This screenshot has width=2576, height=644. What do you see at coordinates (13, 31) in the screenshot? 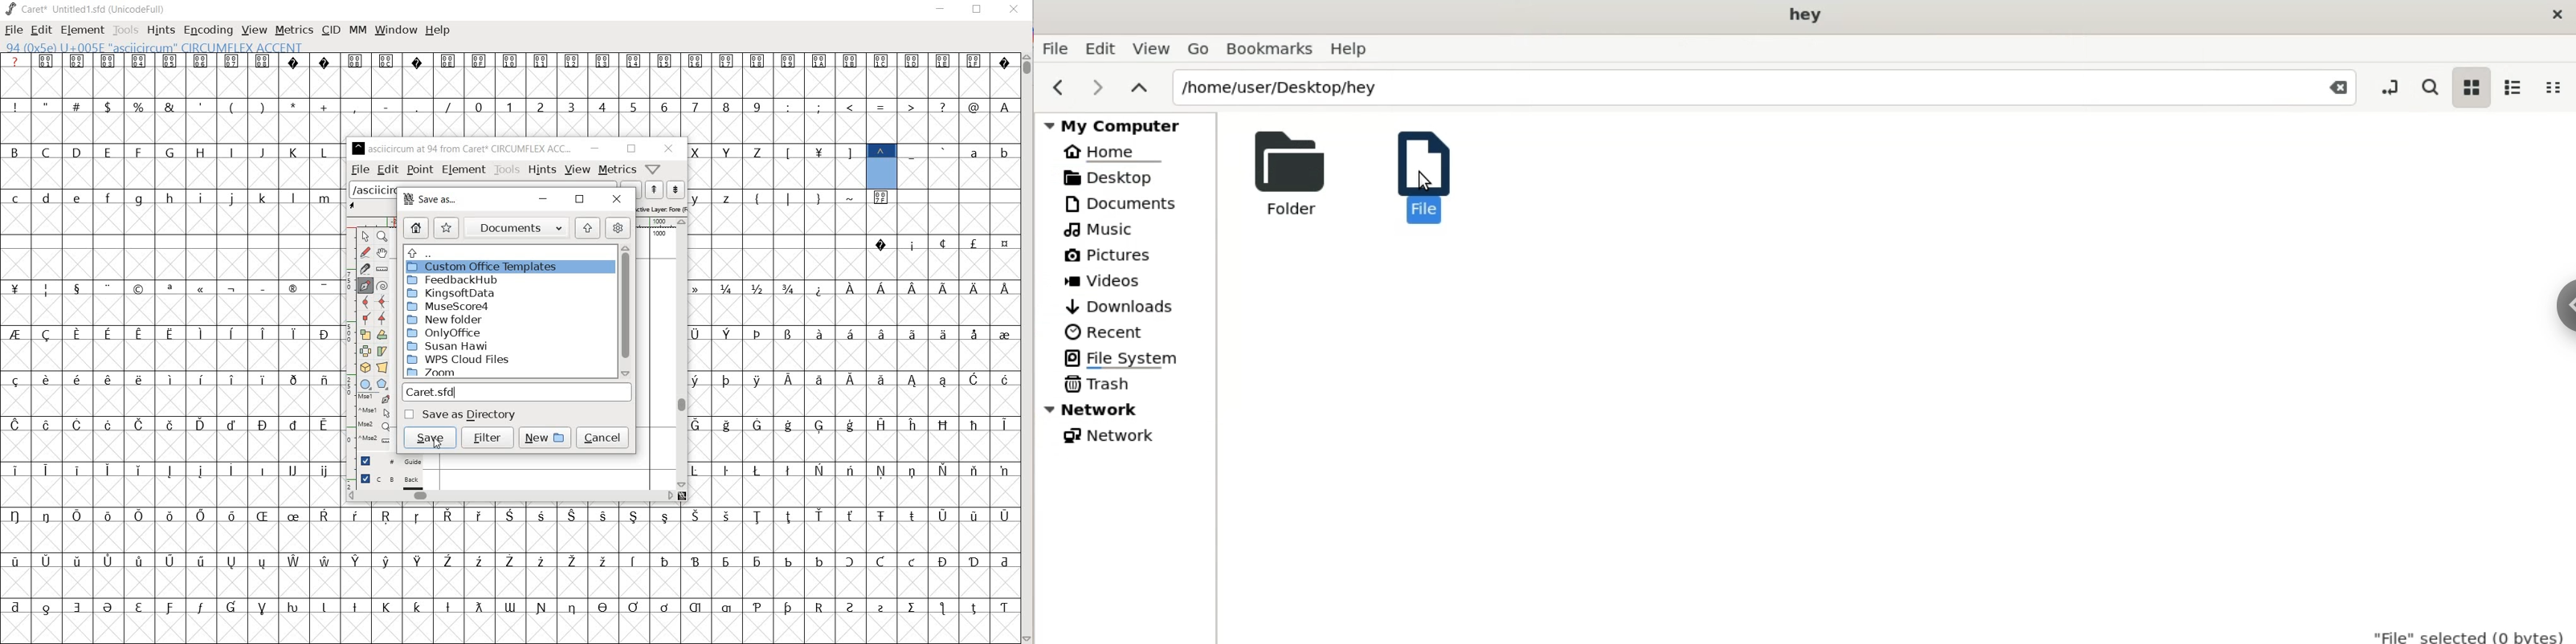
I see `FILE` at bounding box center [13, 31].